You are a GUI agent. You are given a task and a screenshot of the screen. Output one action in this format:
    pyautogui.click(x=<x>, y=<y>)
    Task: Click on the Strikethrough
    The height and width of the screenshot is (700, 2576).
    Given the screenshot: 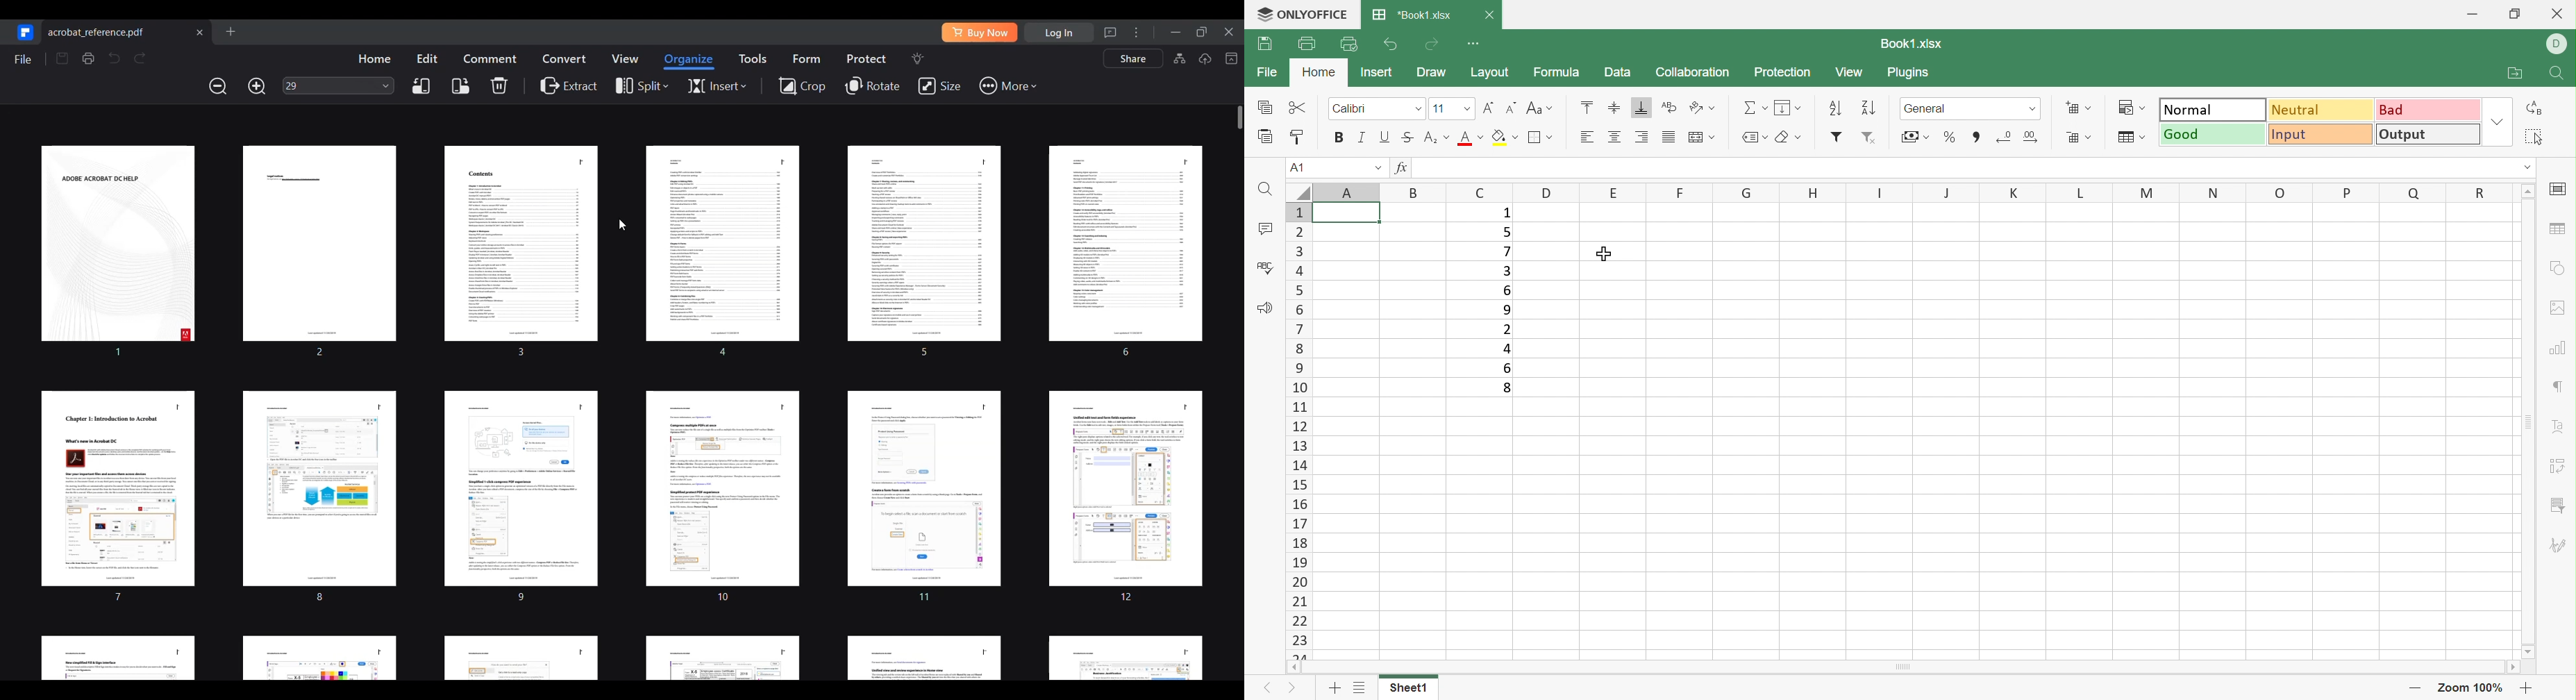 What is the action you would take?
    pyautogui.click(x=1410, y=138)
    